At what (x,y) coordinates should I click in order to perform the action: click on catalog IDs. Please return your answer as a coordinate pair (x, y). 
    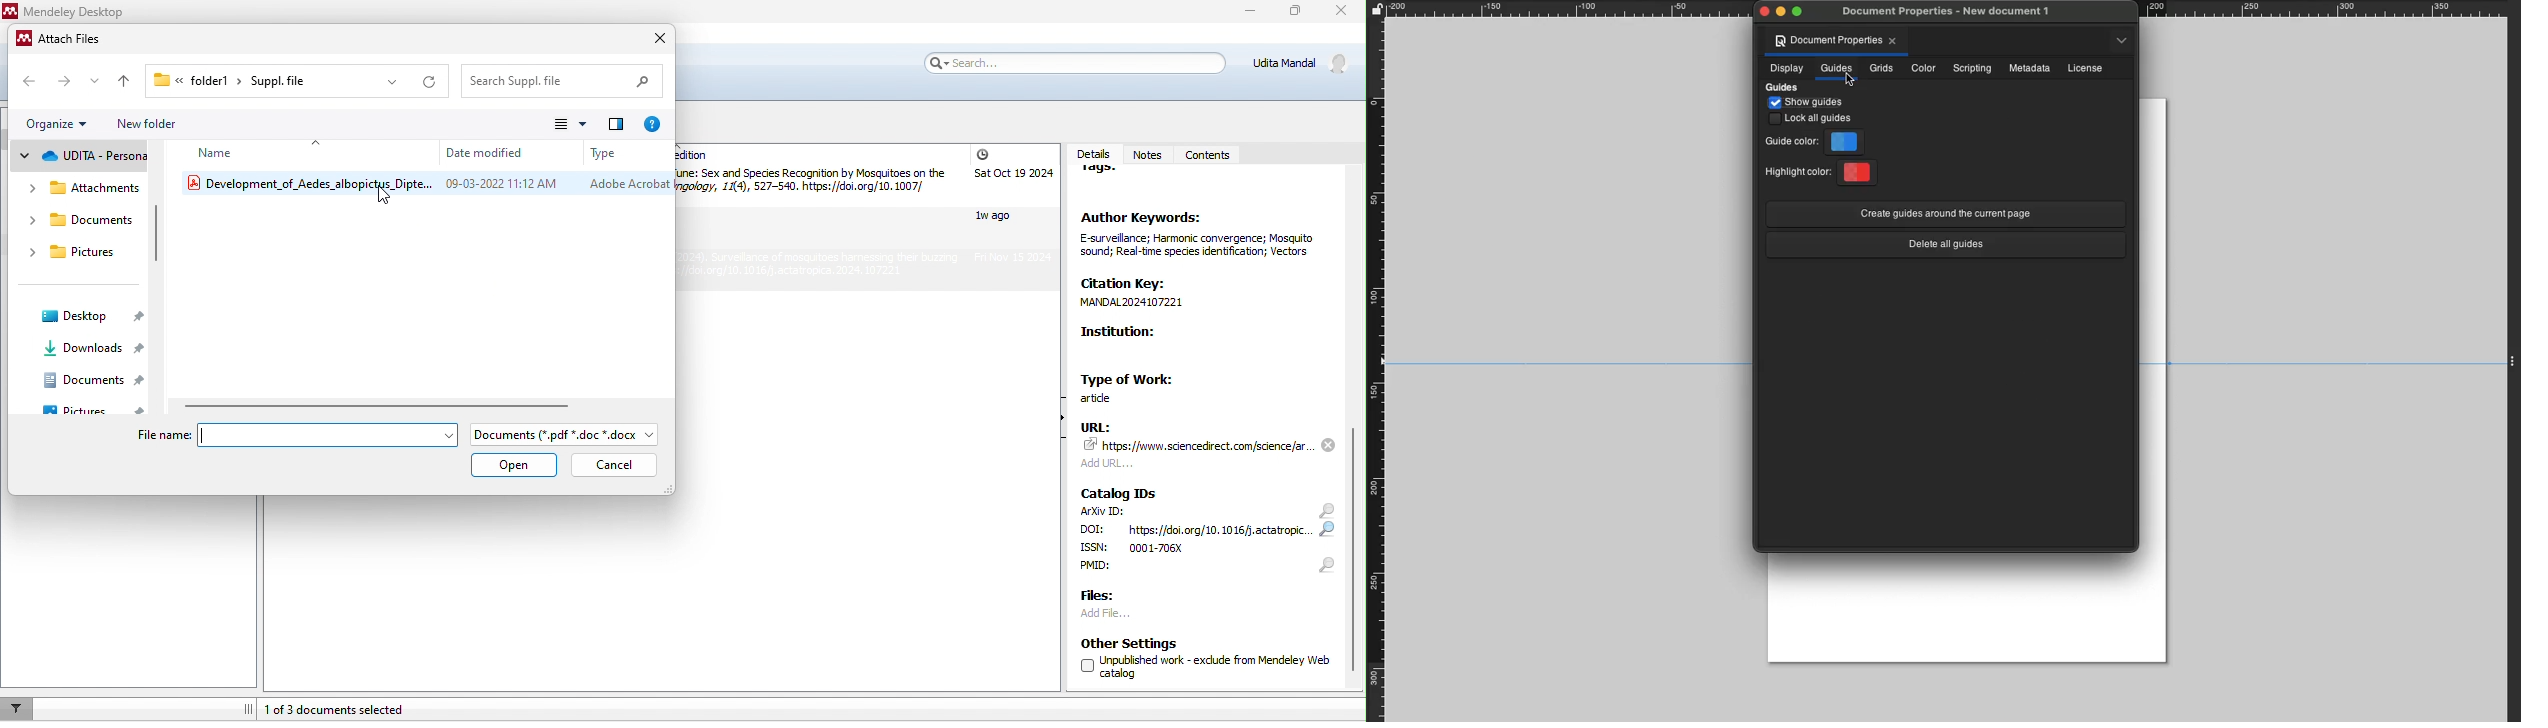
    Looking at the image, I should click on (1122, 492).